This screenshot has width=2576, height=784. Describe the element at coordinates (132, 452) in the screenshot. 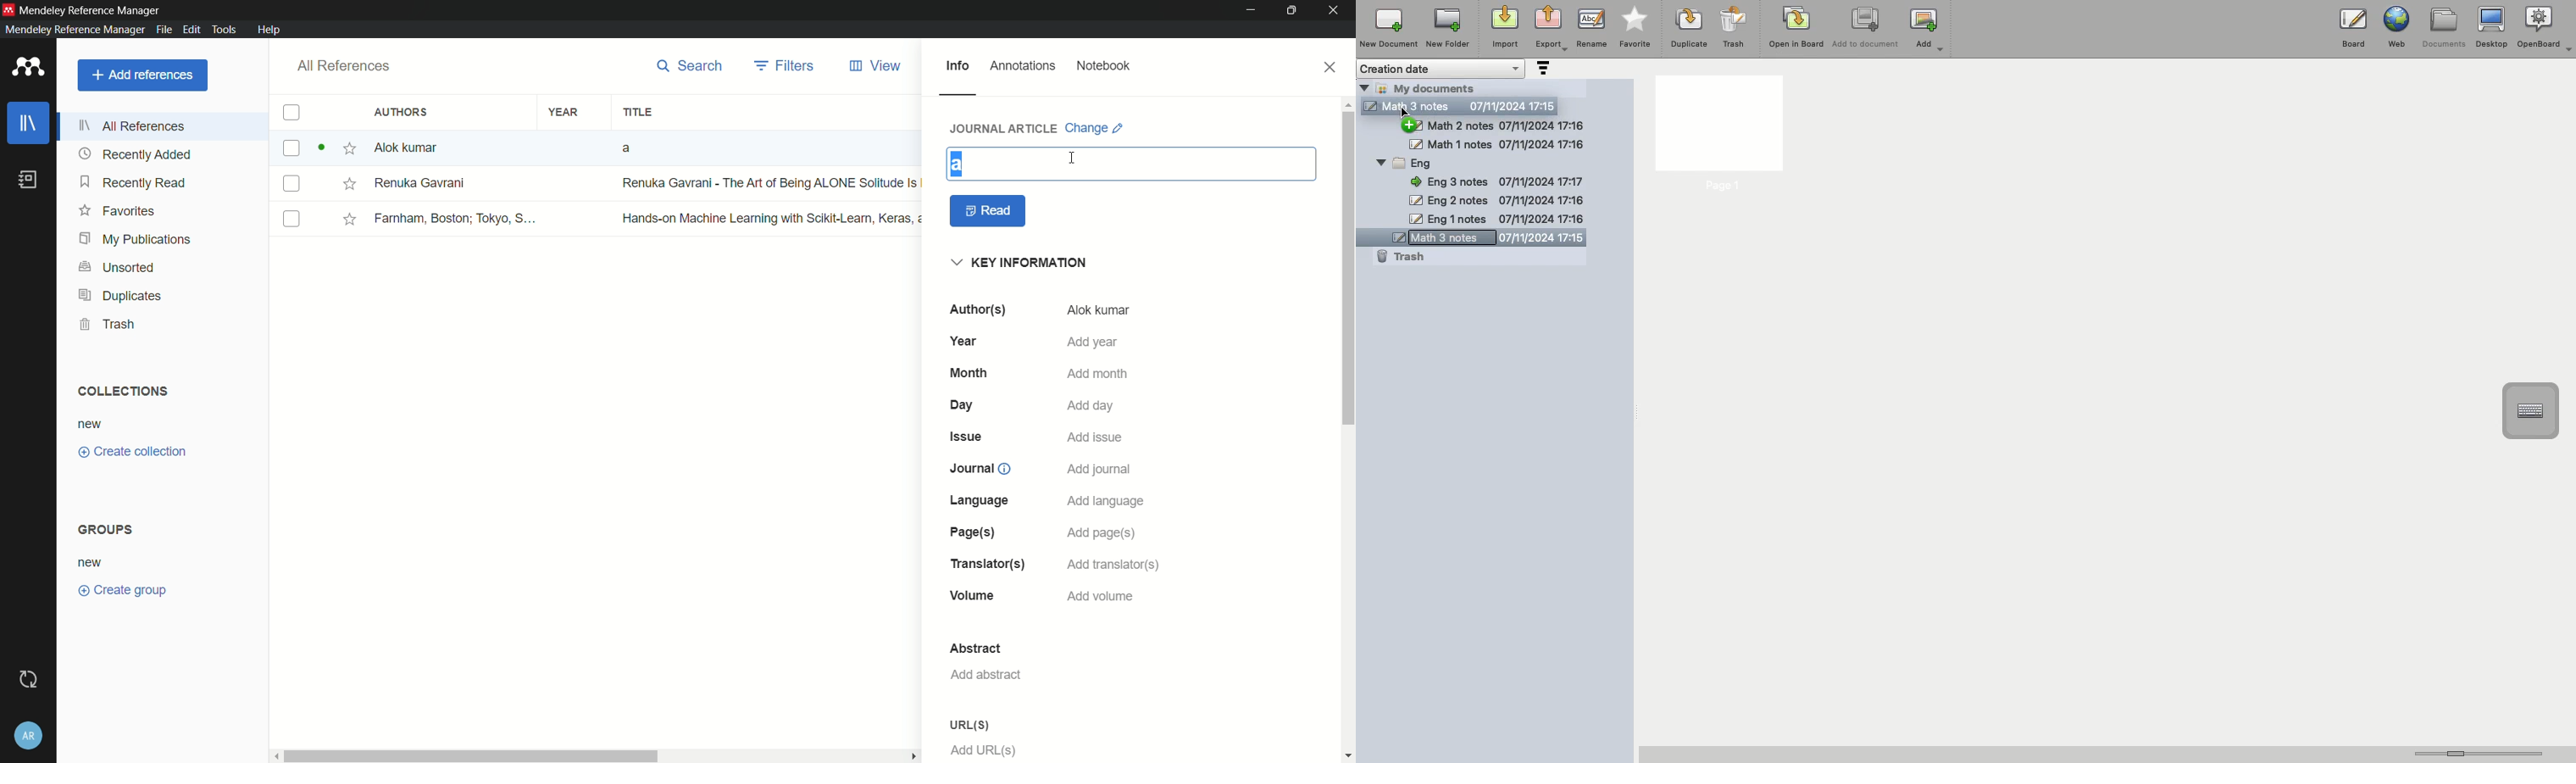

I see `create collections` at that location.